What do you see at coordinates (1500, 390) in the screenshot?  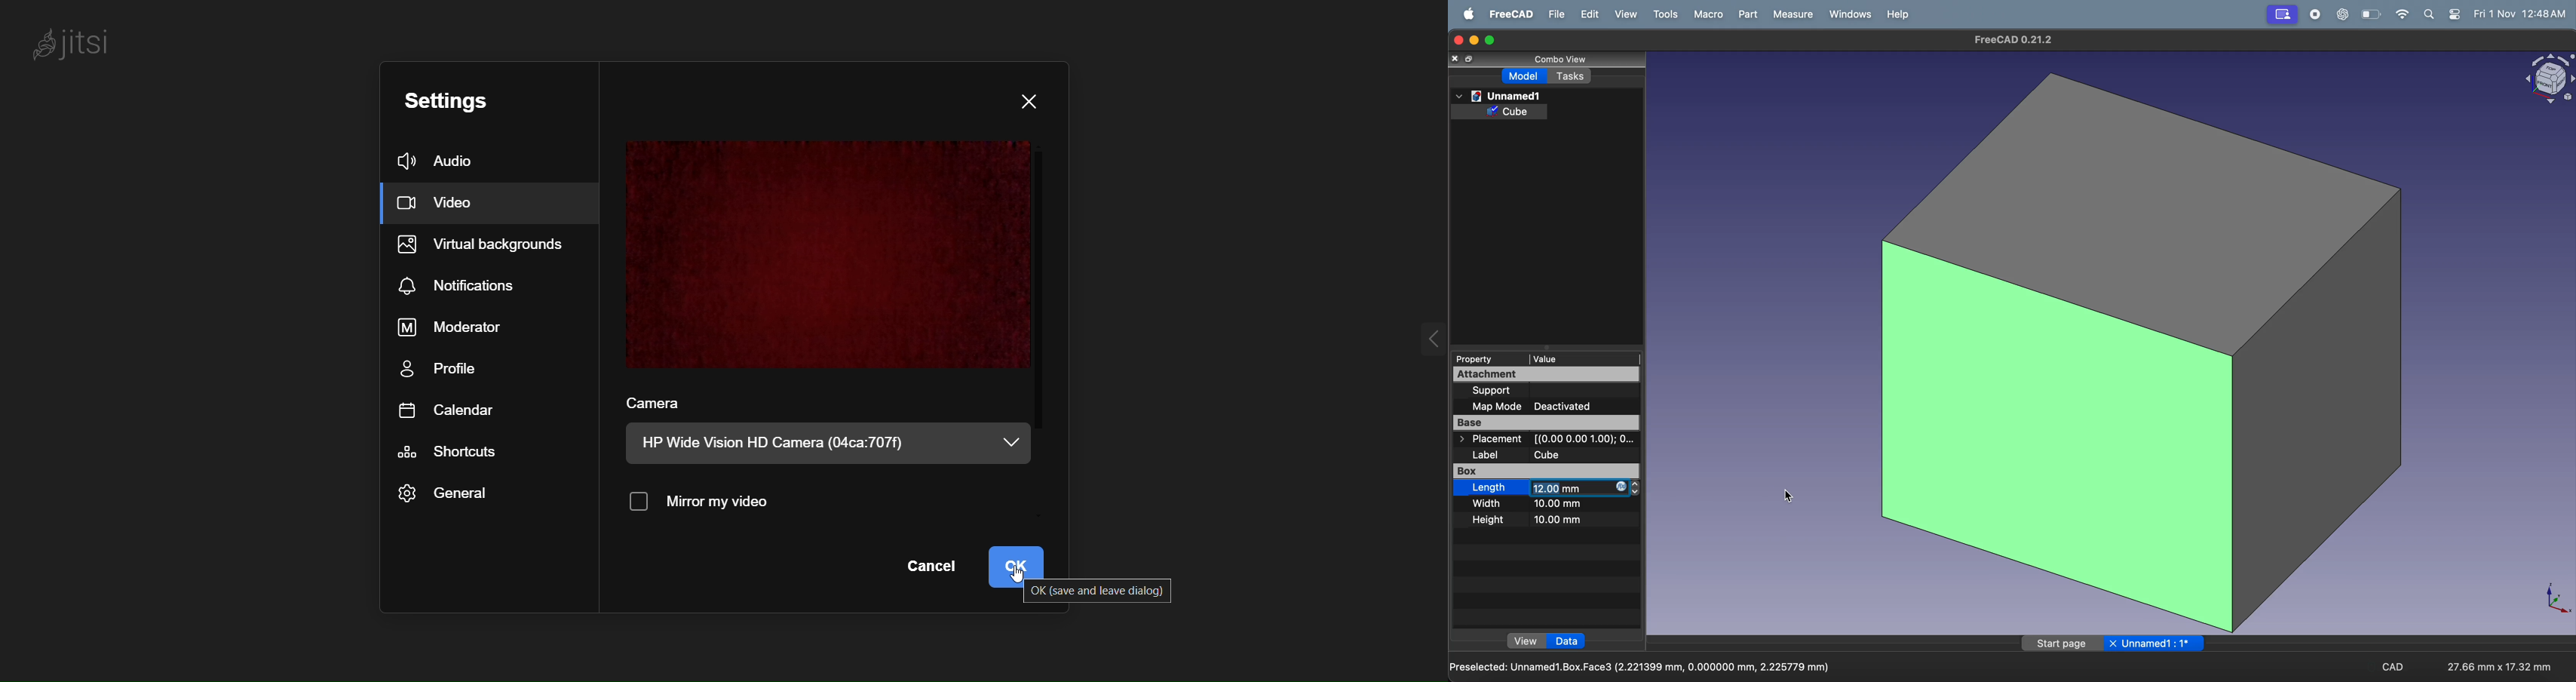 I see `support` at bounding box center [1500, 390].